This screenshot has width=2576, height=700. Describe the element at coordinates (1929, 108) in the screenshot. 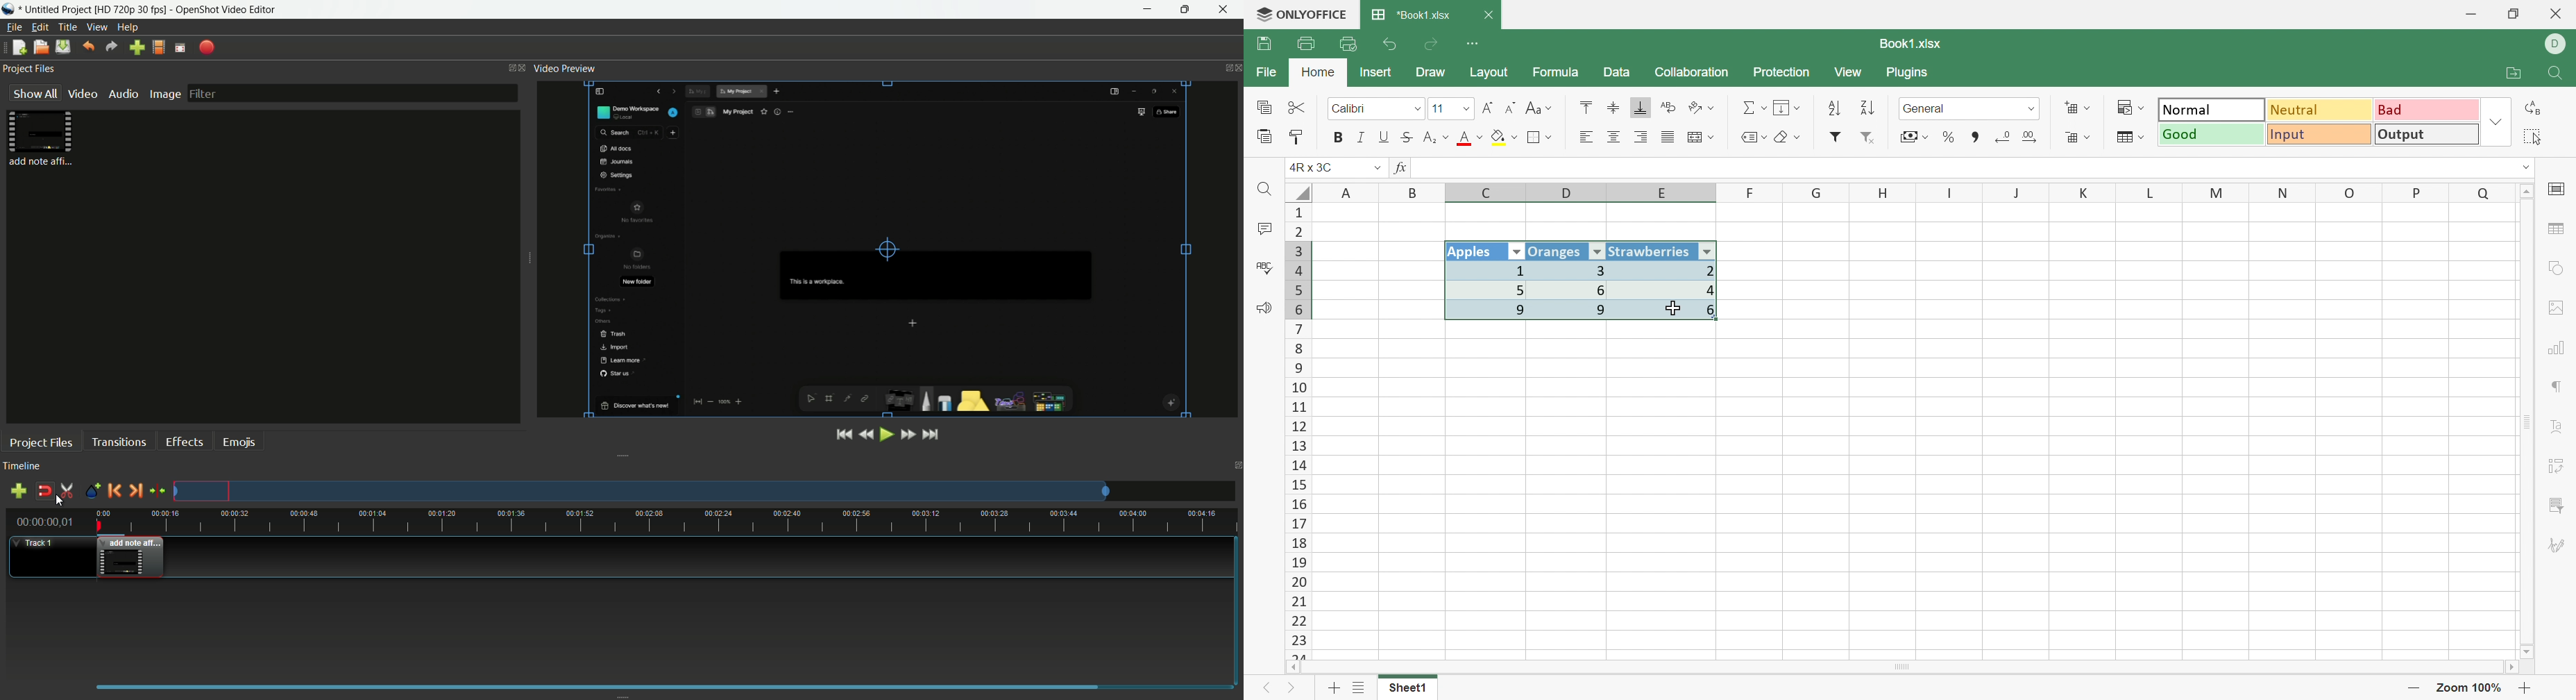

I see `General` at that location.